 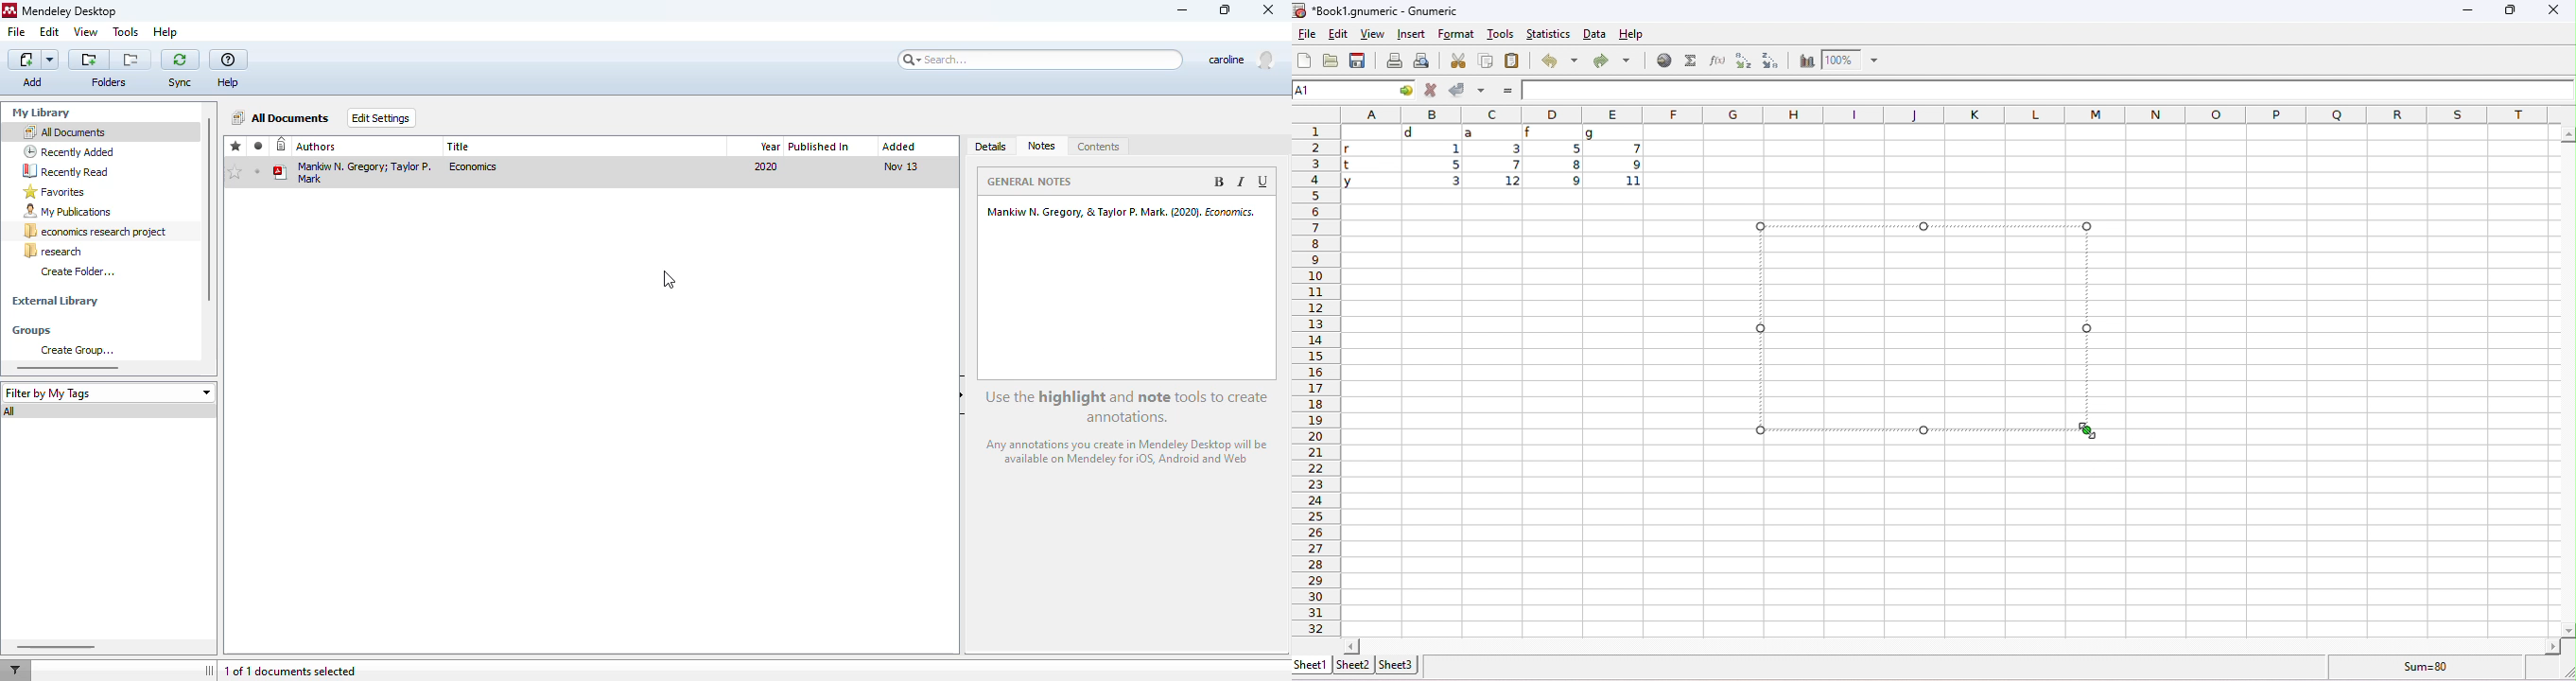 What do you see at coordinates (1042, 146) in the screenshot?
I see `notes` at bounding box center [1042, 146].